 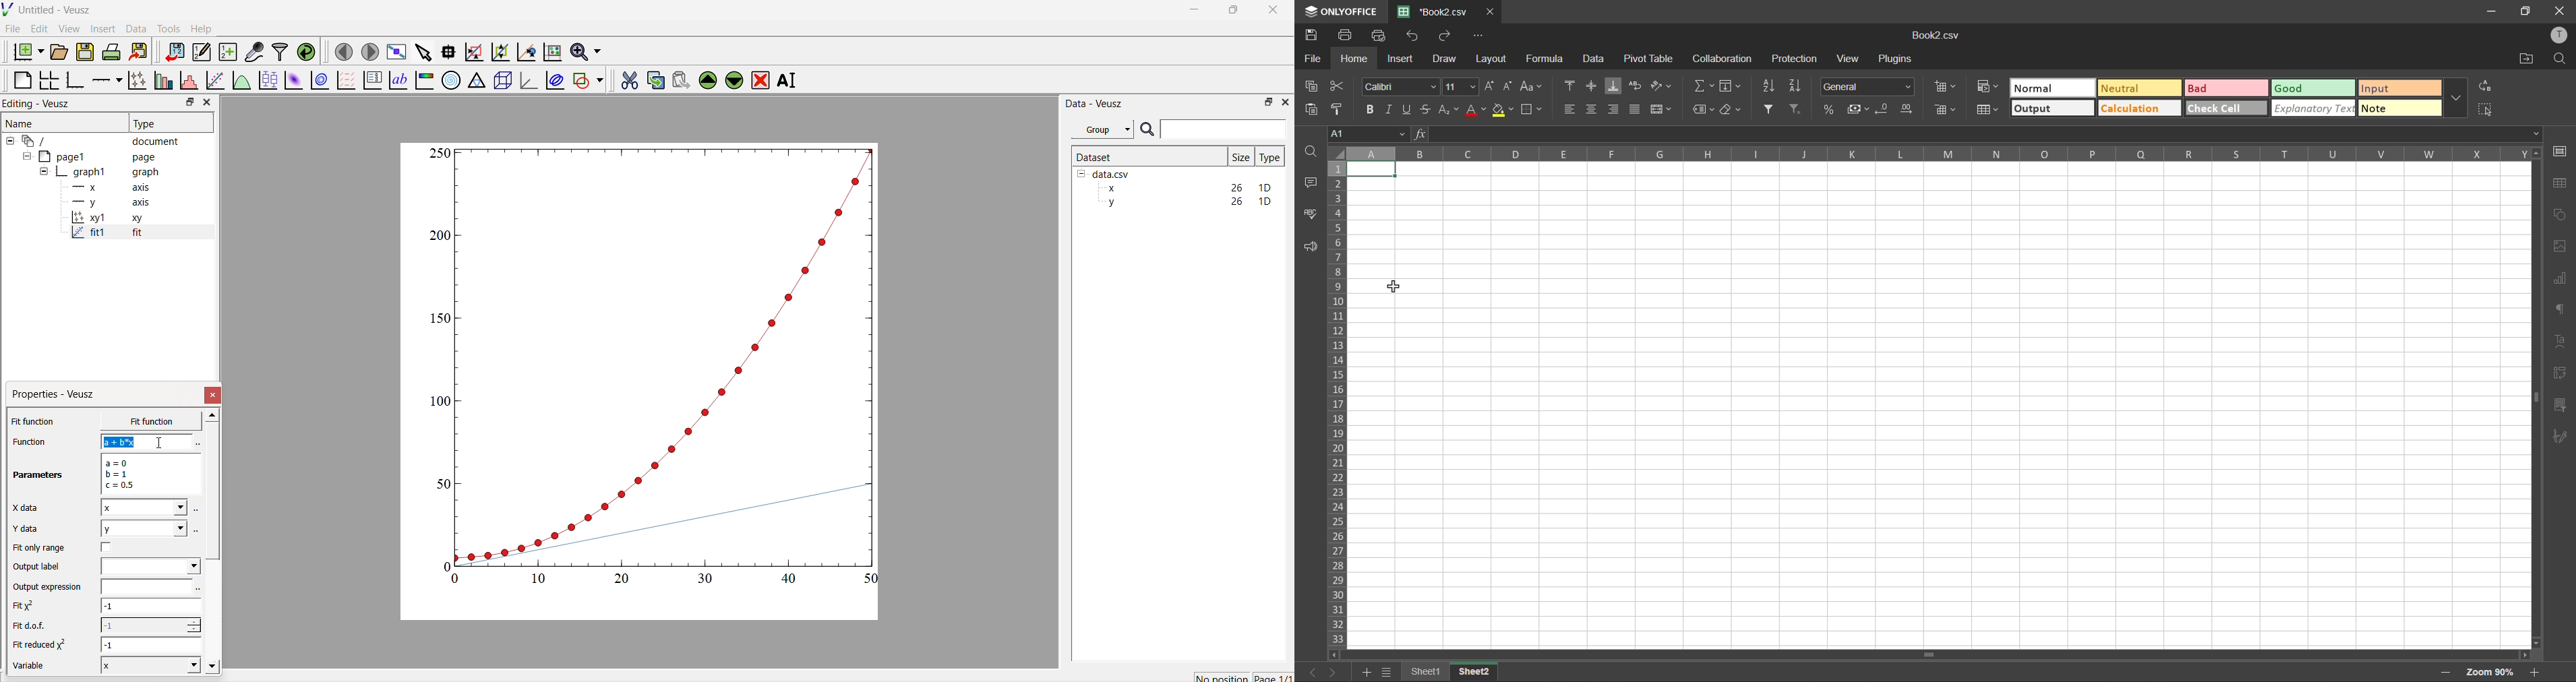 What do you see at coordinates (1495, 59) in the screenshot?
I see `layout` at bounding box center [1495, 59].